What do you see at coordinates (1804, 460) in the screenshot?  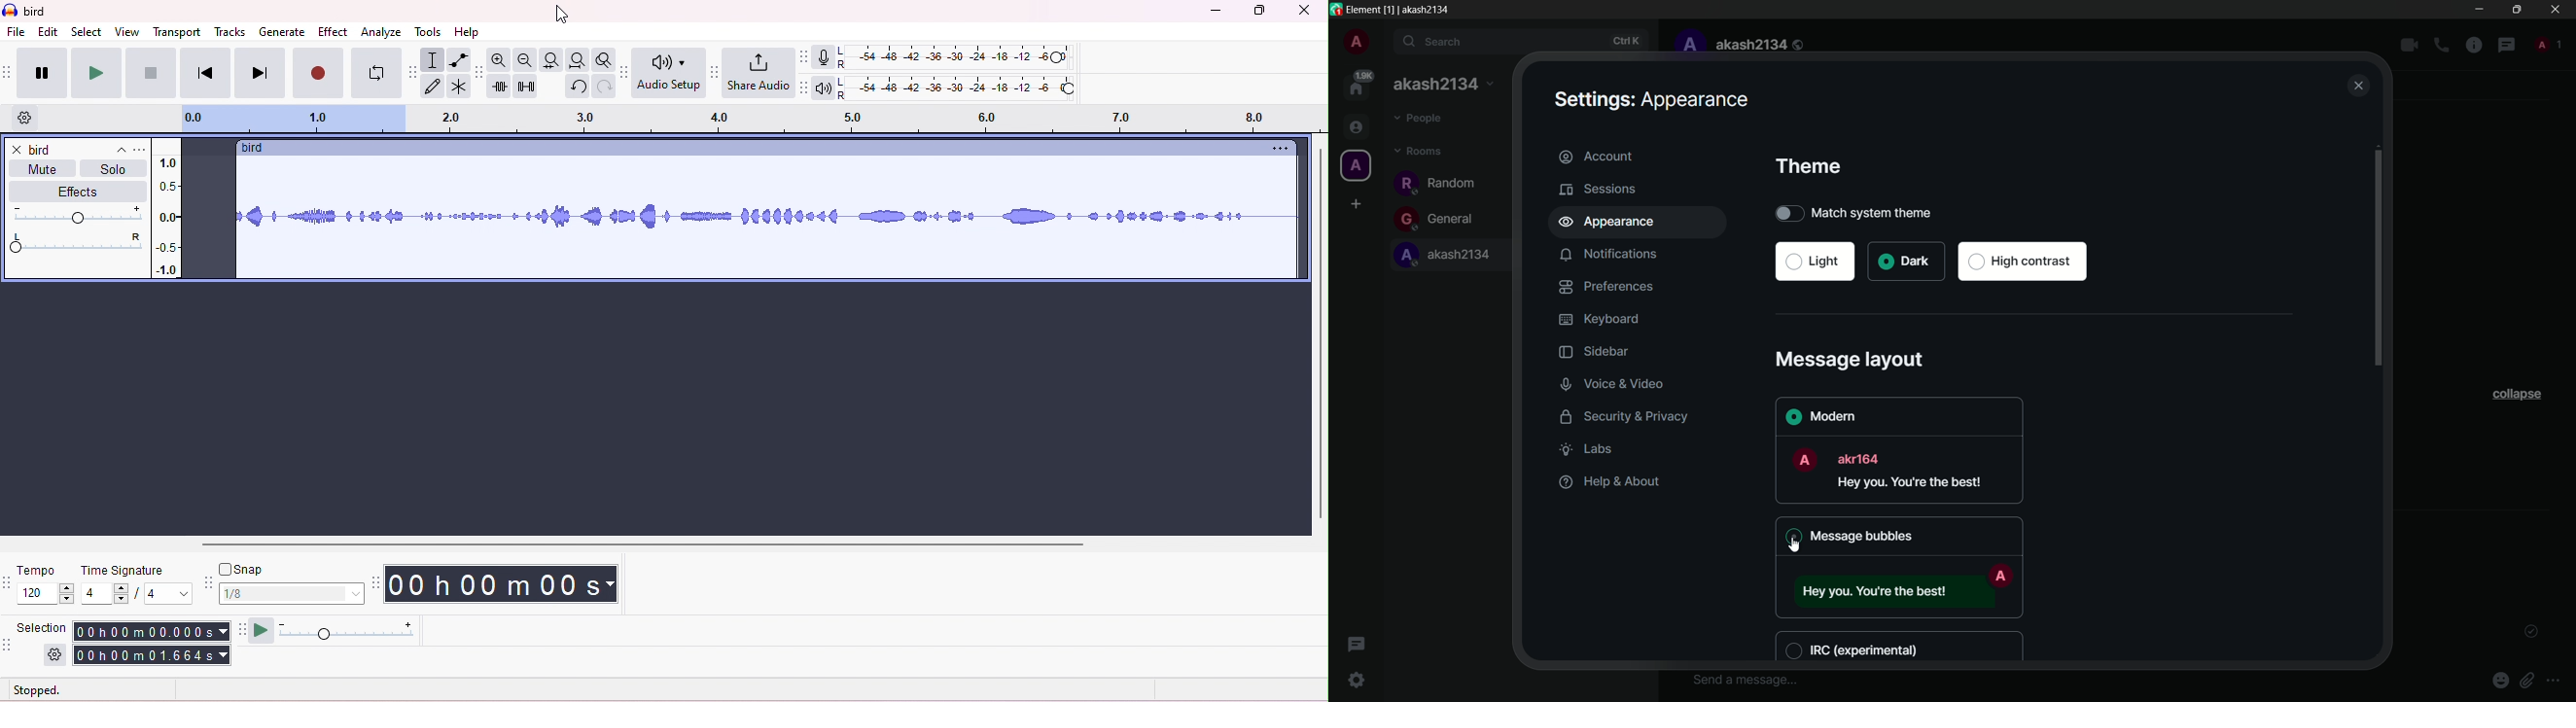 I see `profile icon` at bounding box center [1804, 460].